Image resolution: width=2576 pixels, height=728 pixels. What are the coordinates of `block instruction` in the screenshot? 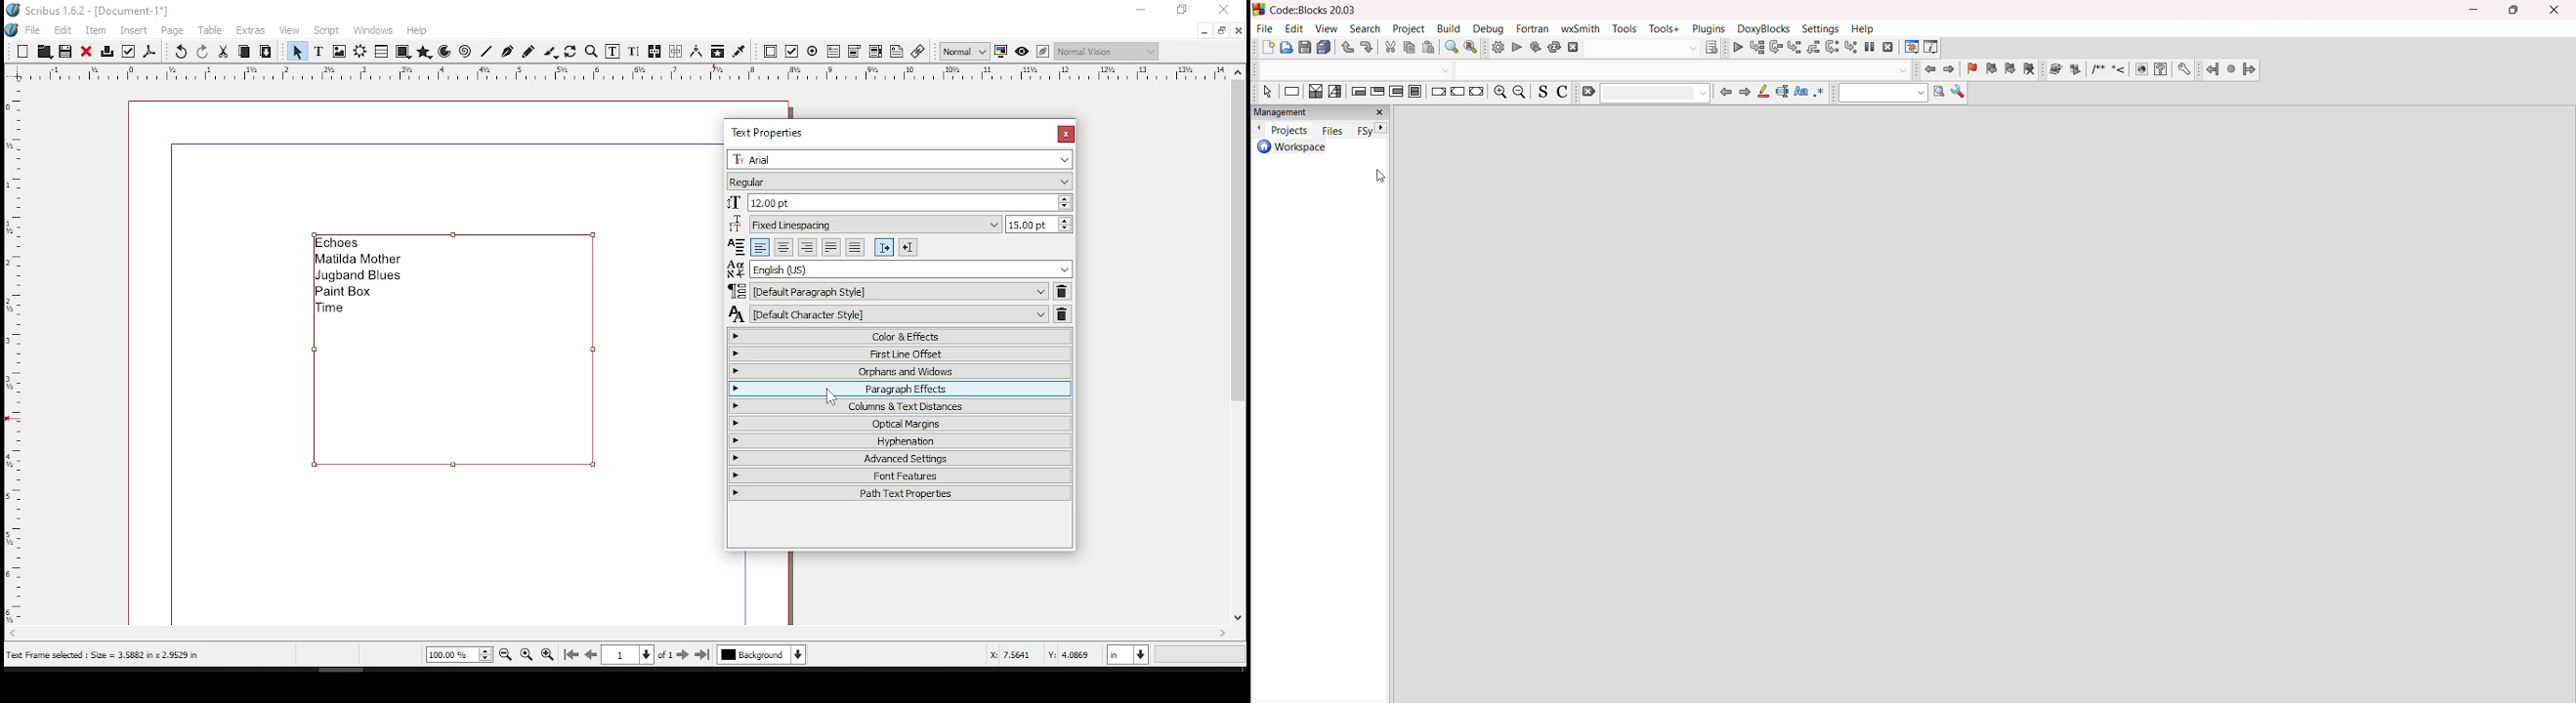 It's located at (1415, 93).